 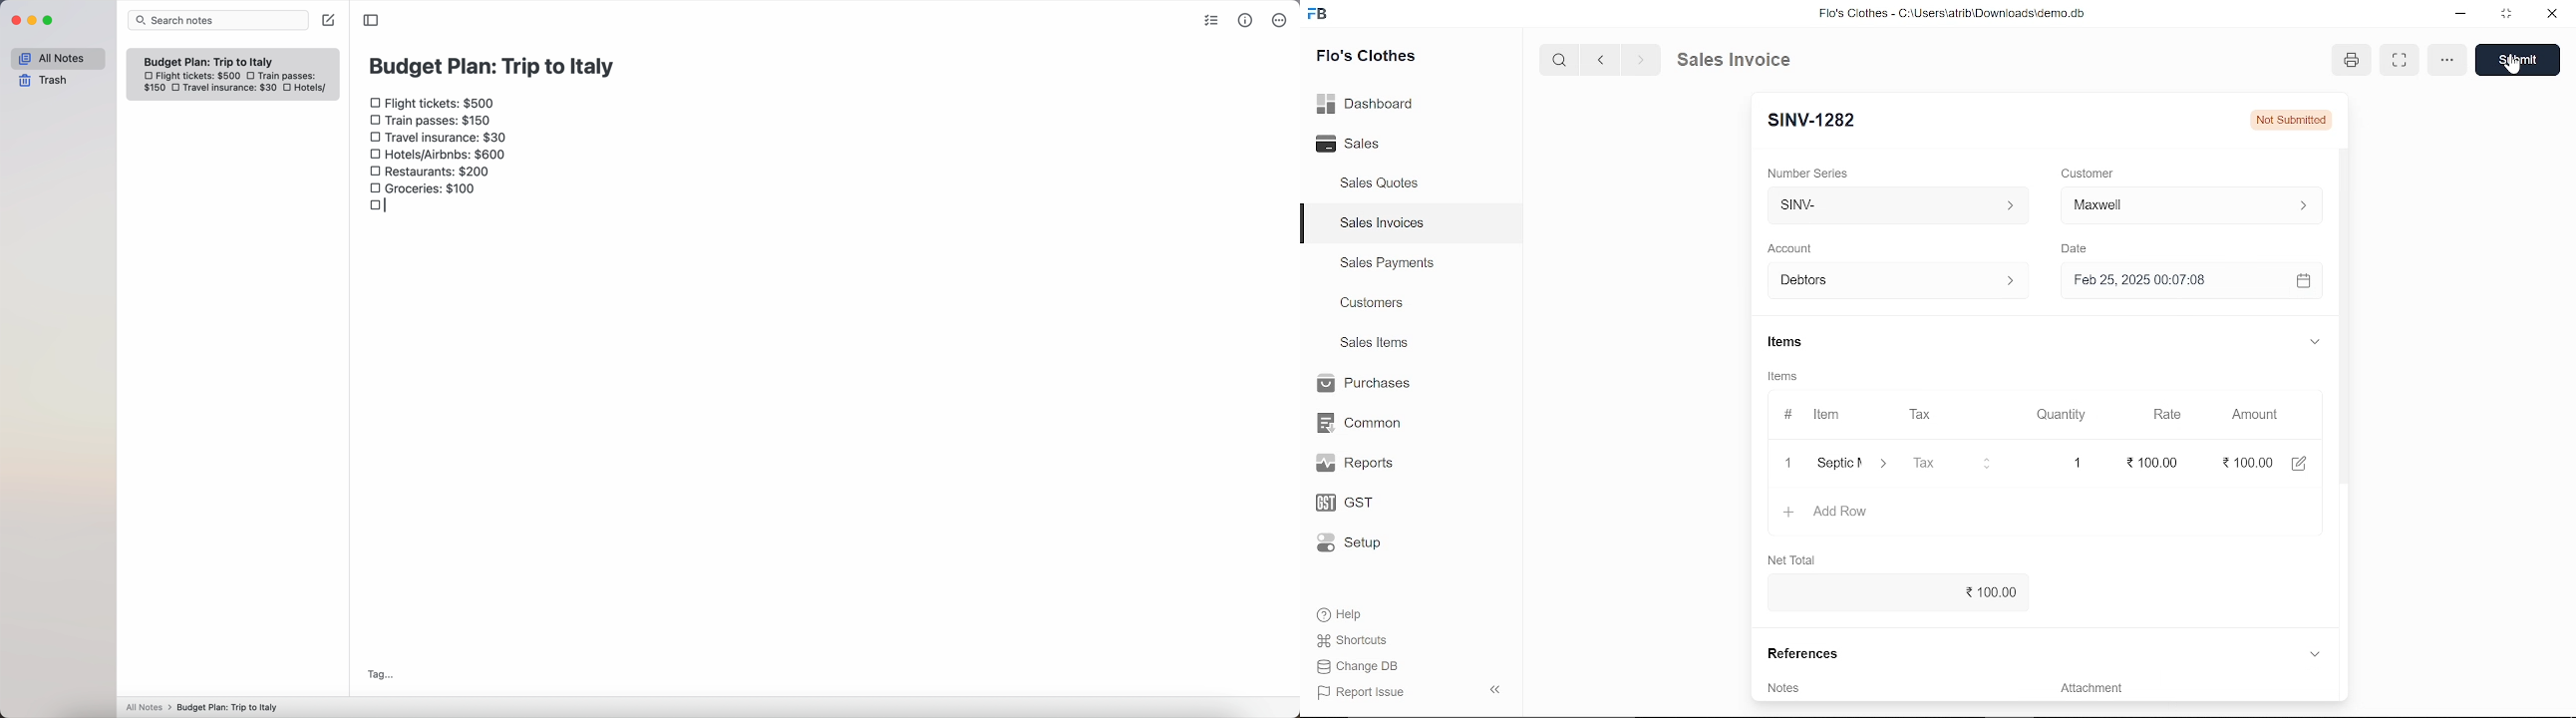 What do you see at coordinates (1362, 423) in the screenshot?
I see `Common` at bounding box center [1362, 423].